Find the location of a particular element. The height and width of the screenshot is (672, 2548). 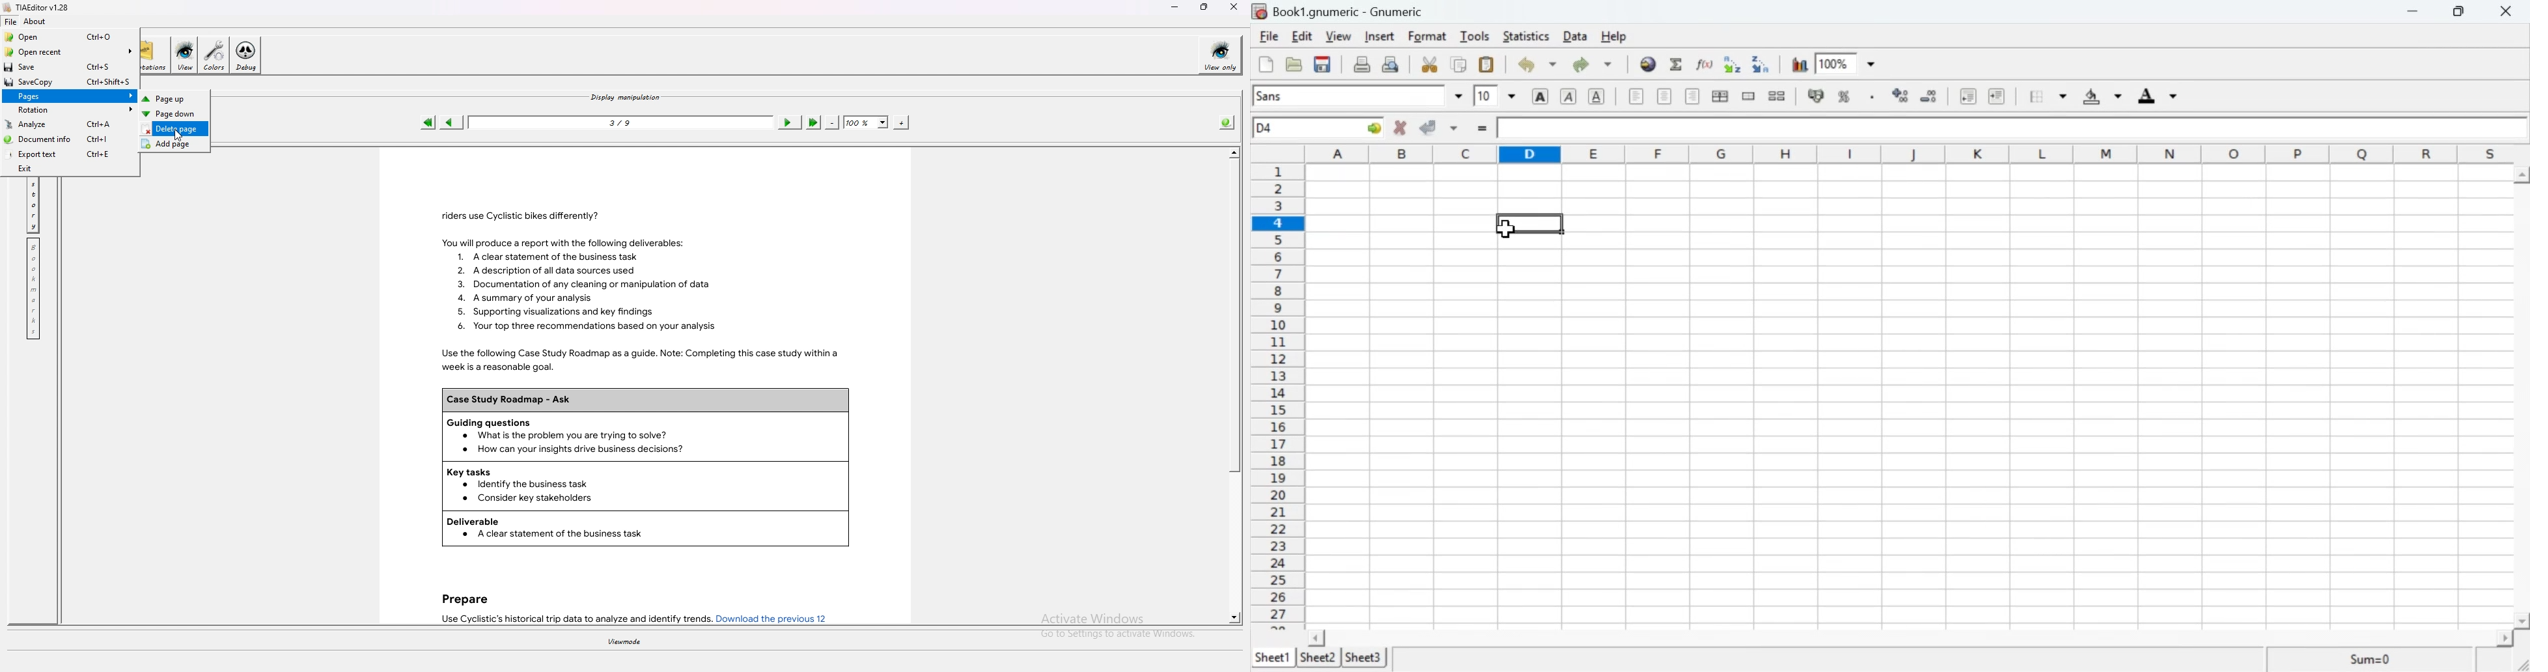

Book1.gnumeric - Gnumeric is located at coordinates (1349, 11).